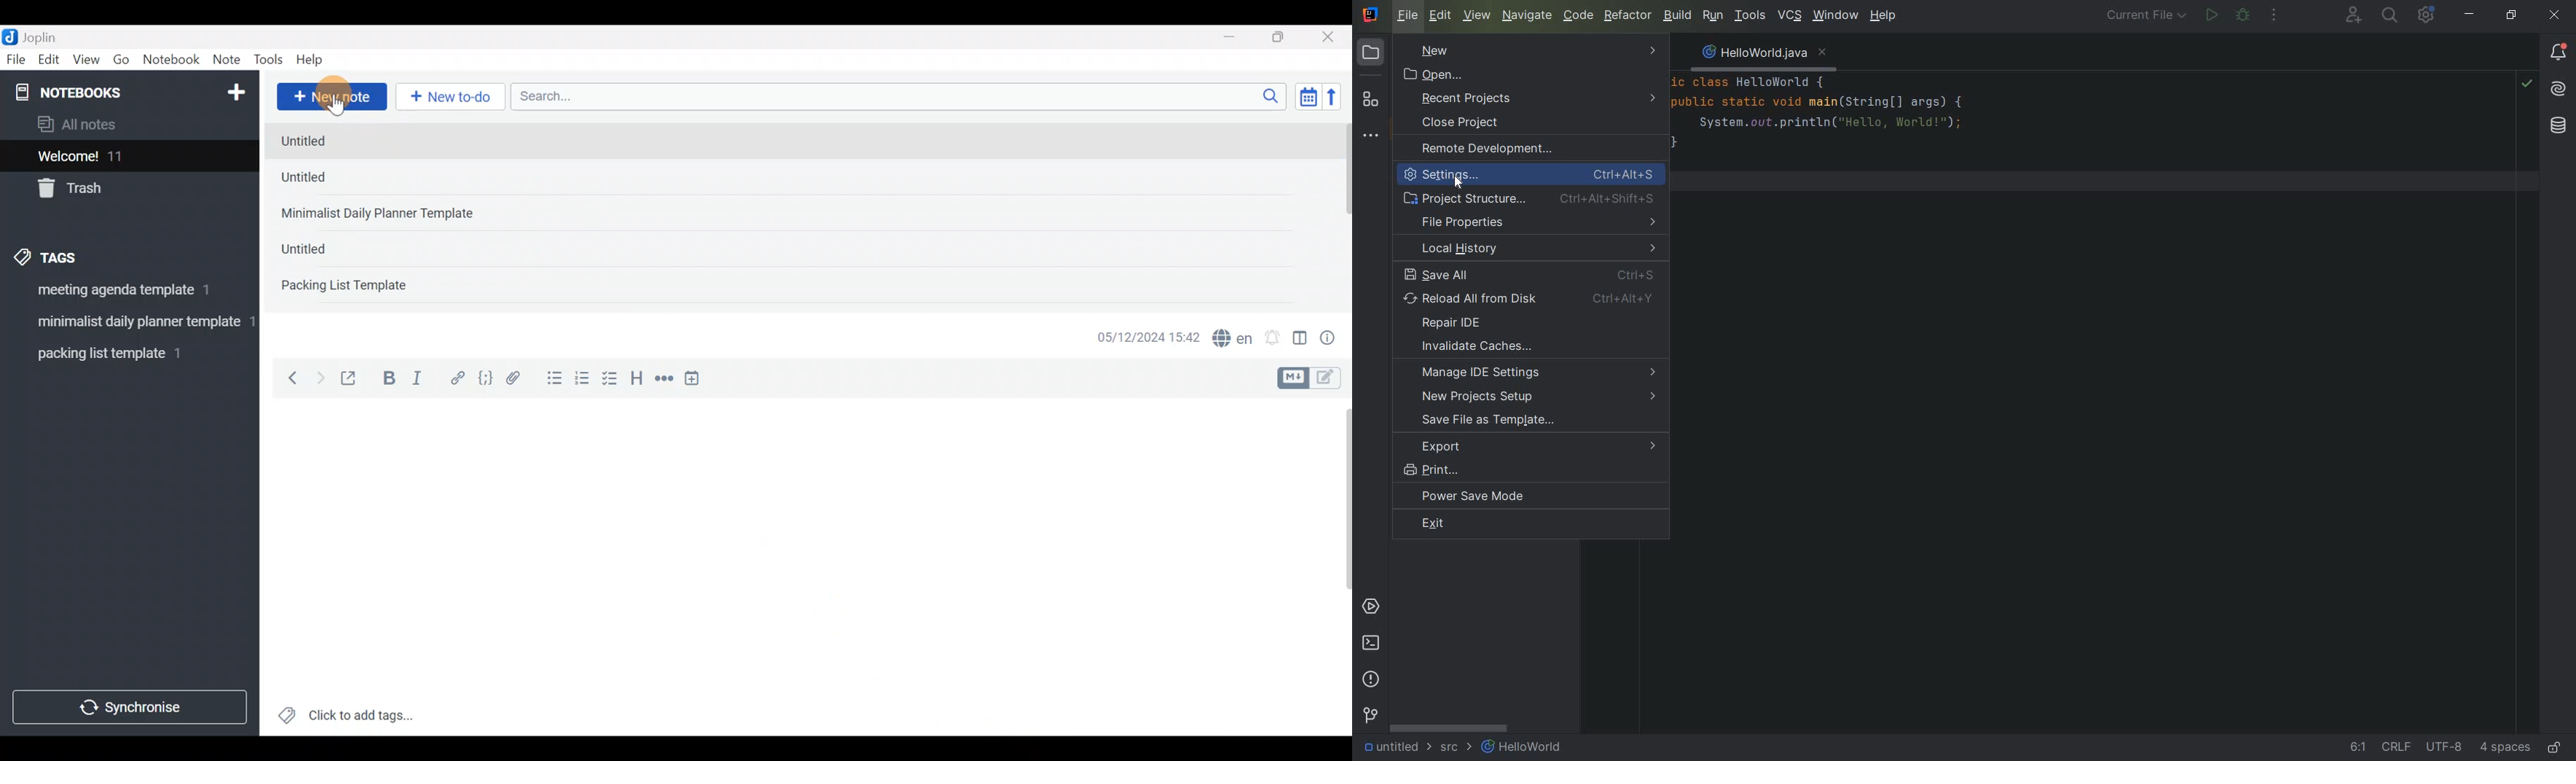 The width and height of the screenshot is (2576, 784). I want to click on File, so click(17, 60).